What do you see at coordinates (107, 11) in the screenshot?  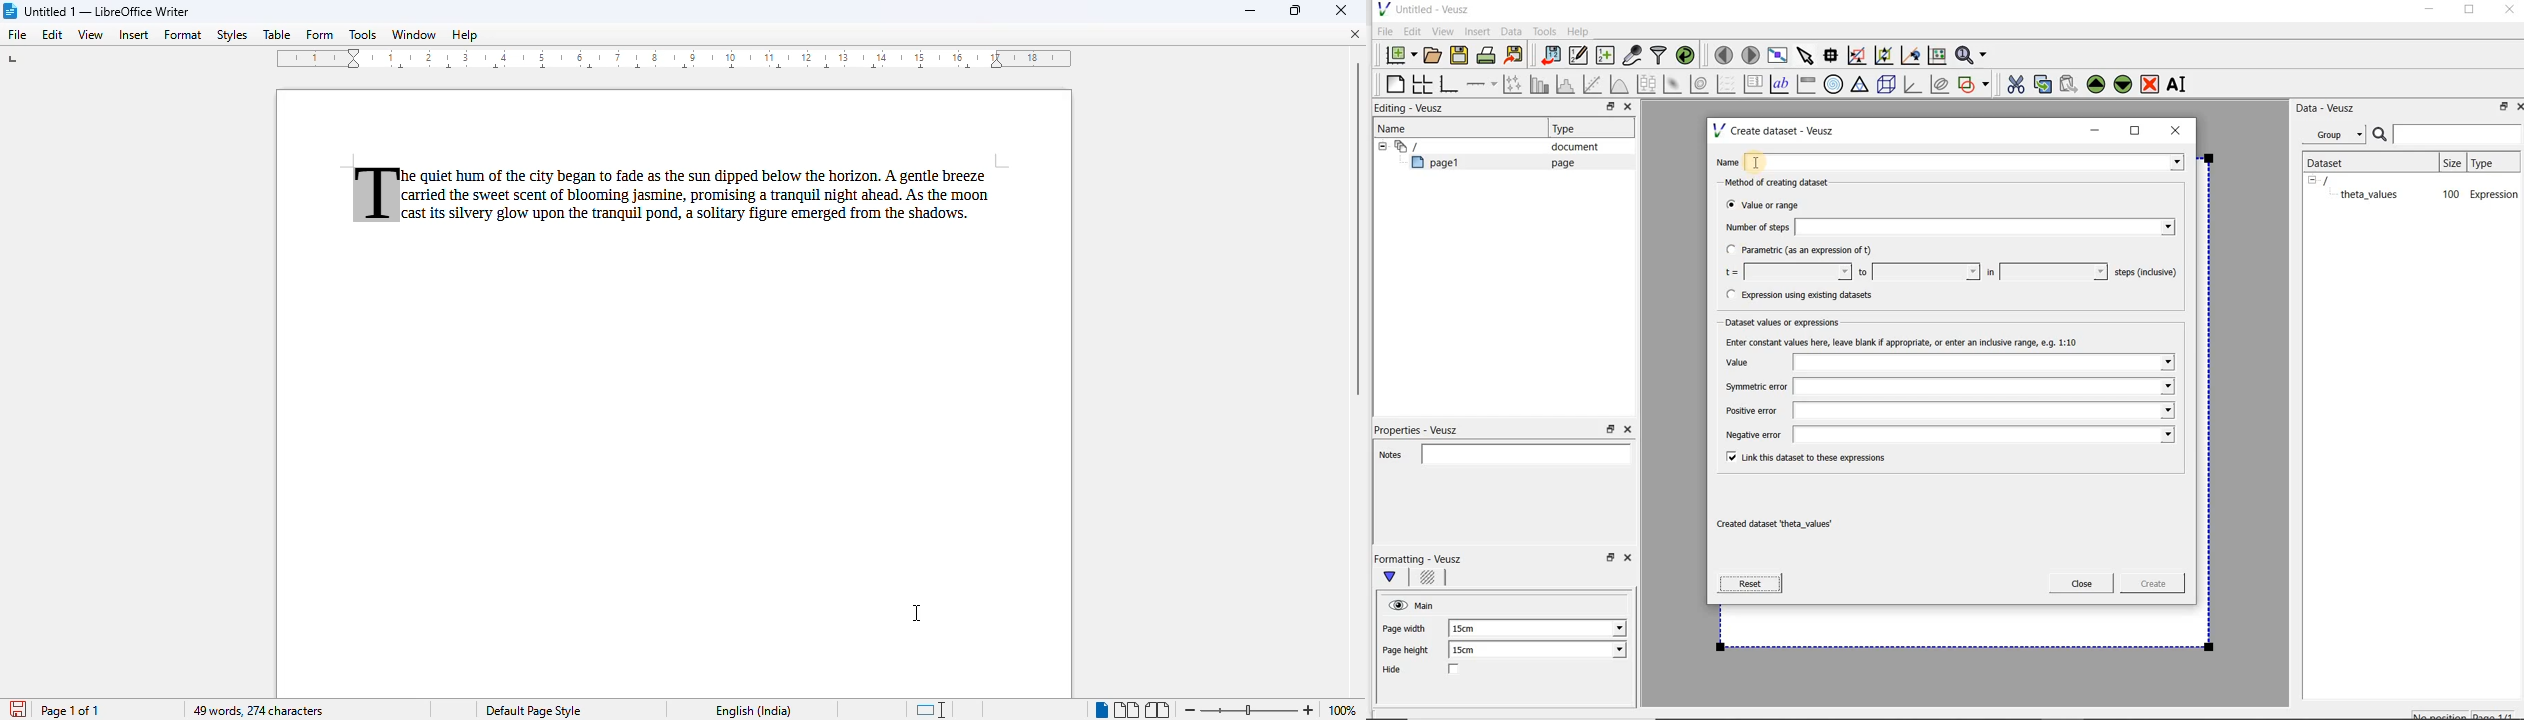 I see `title` at bounding box center [107, 11].